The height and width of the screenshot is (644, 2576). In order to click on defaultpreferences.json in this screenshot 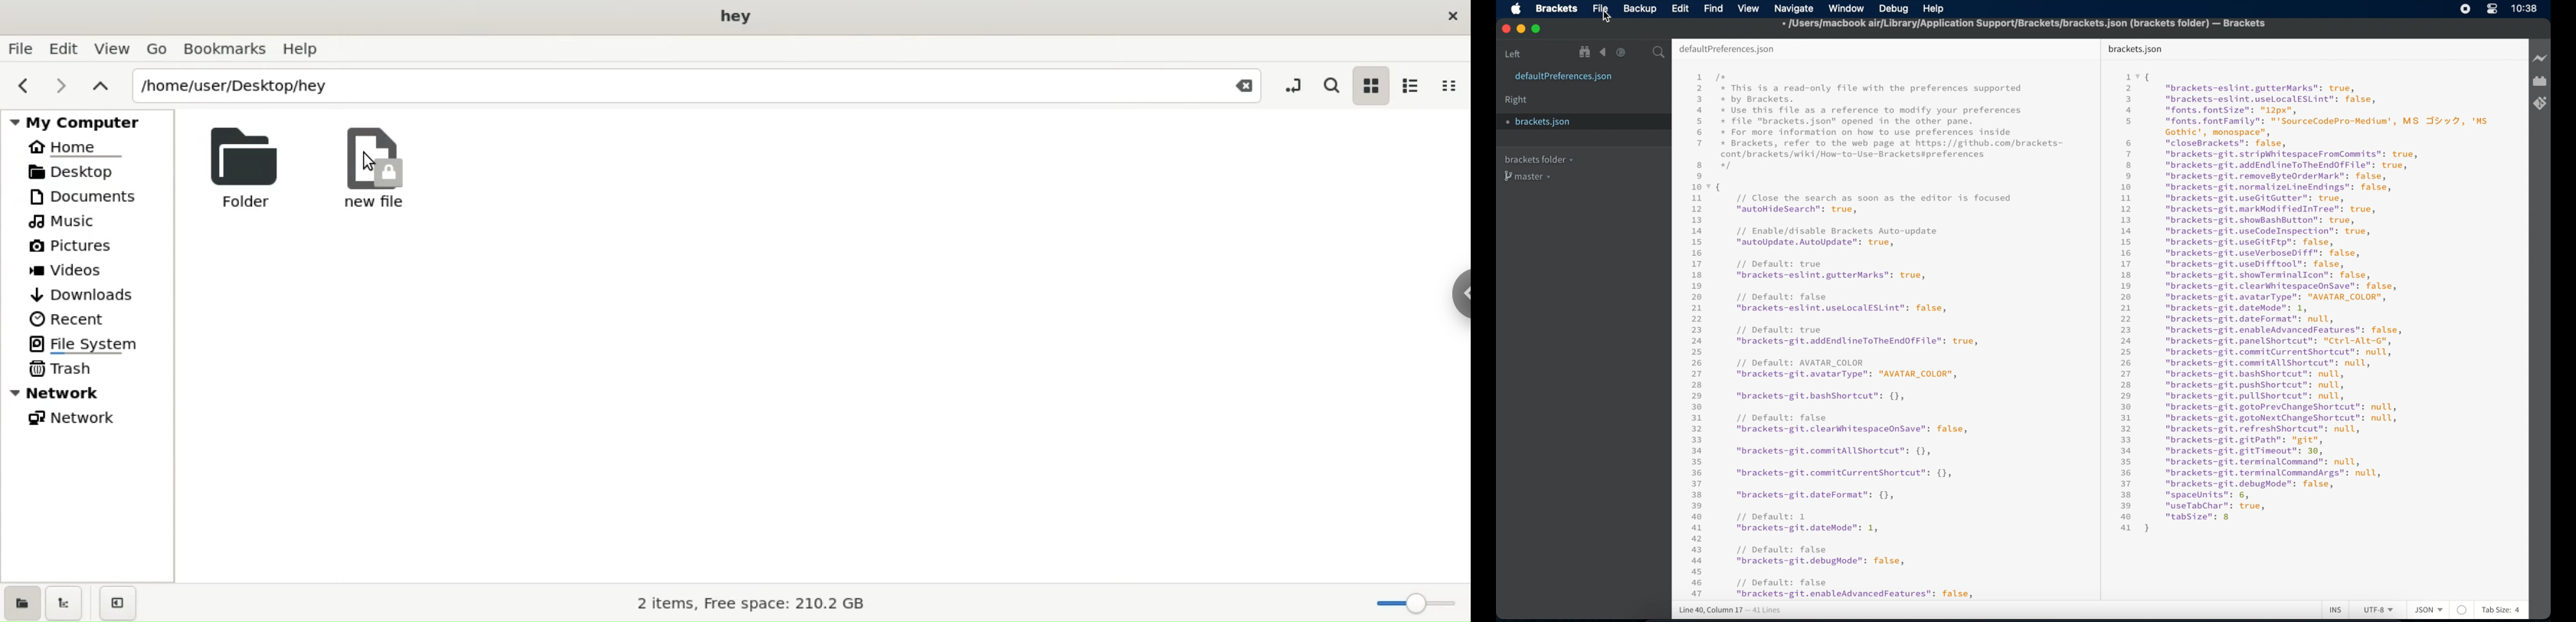, I will do `click(1563, 77)`.